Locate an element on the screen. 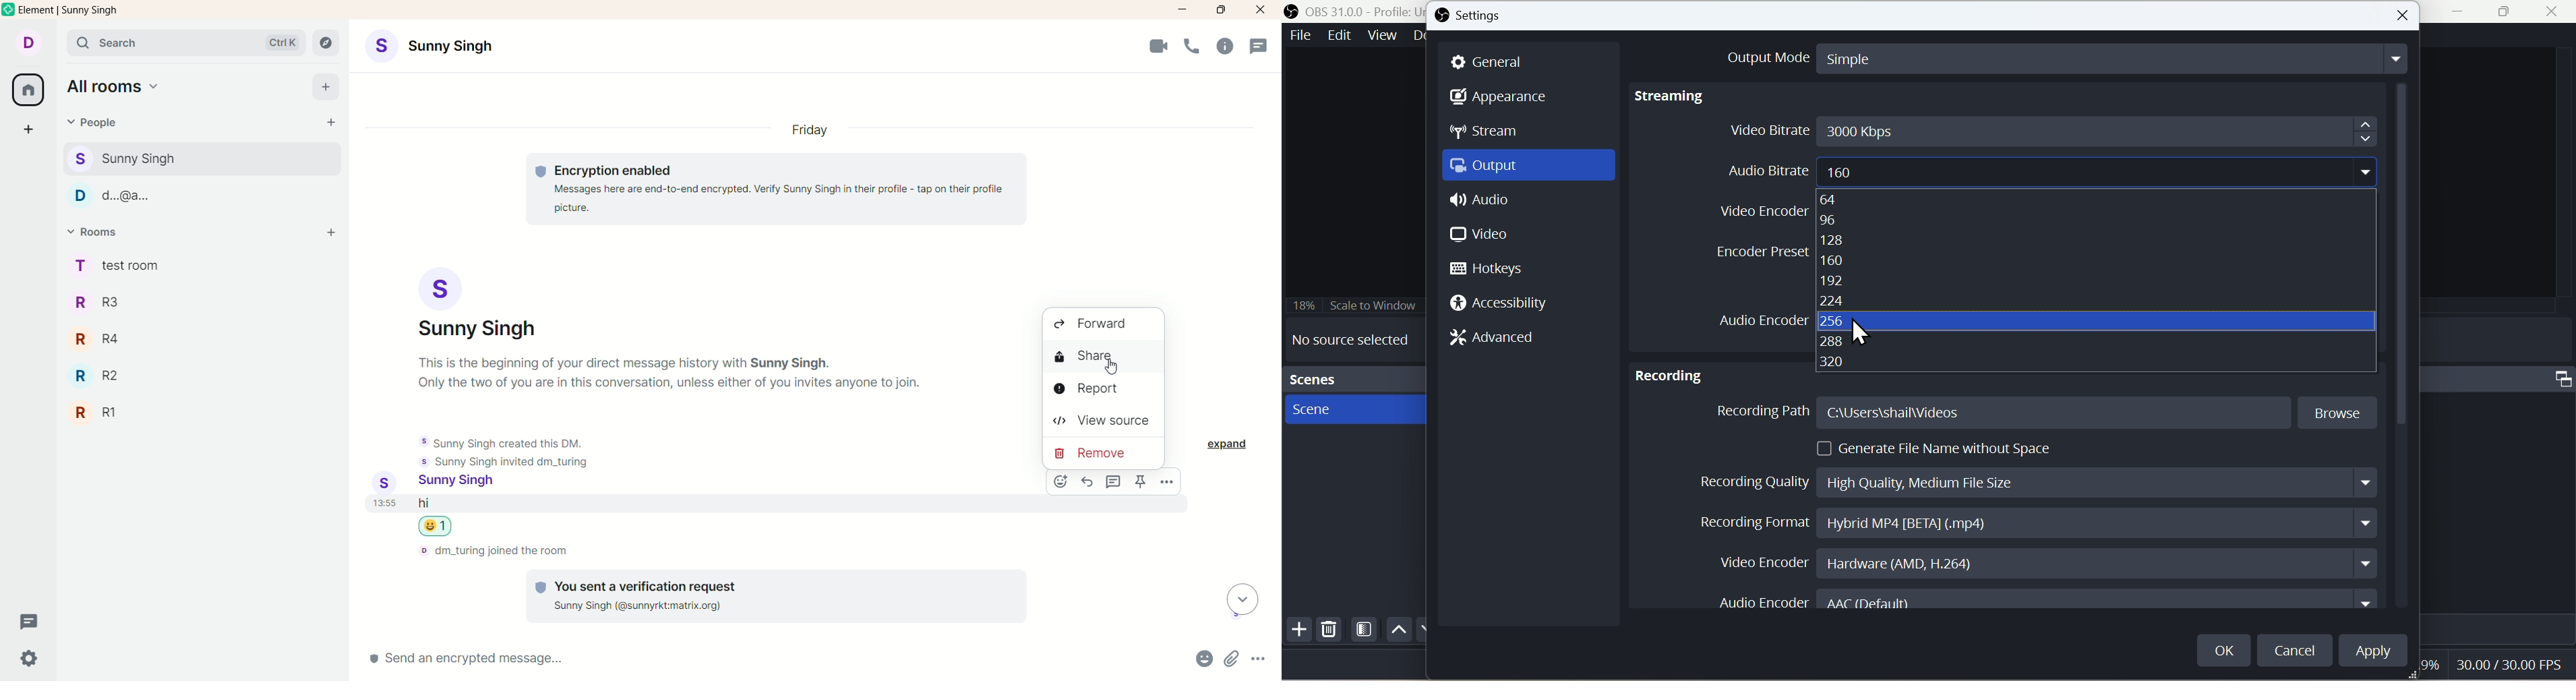  Audio bitrate is located at coordinates (2014, 281).